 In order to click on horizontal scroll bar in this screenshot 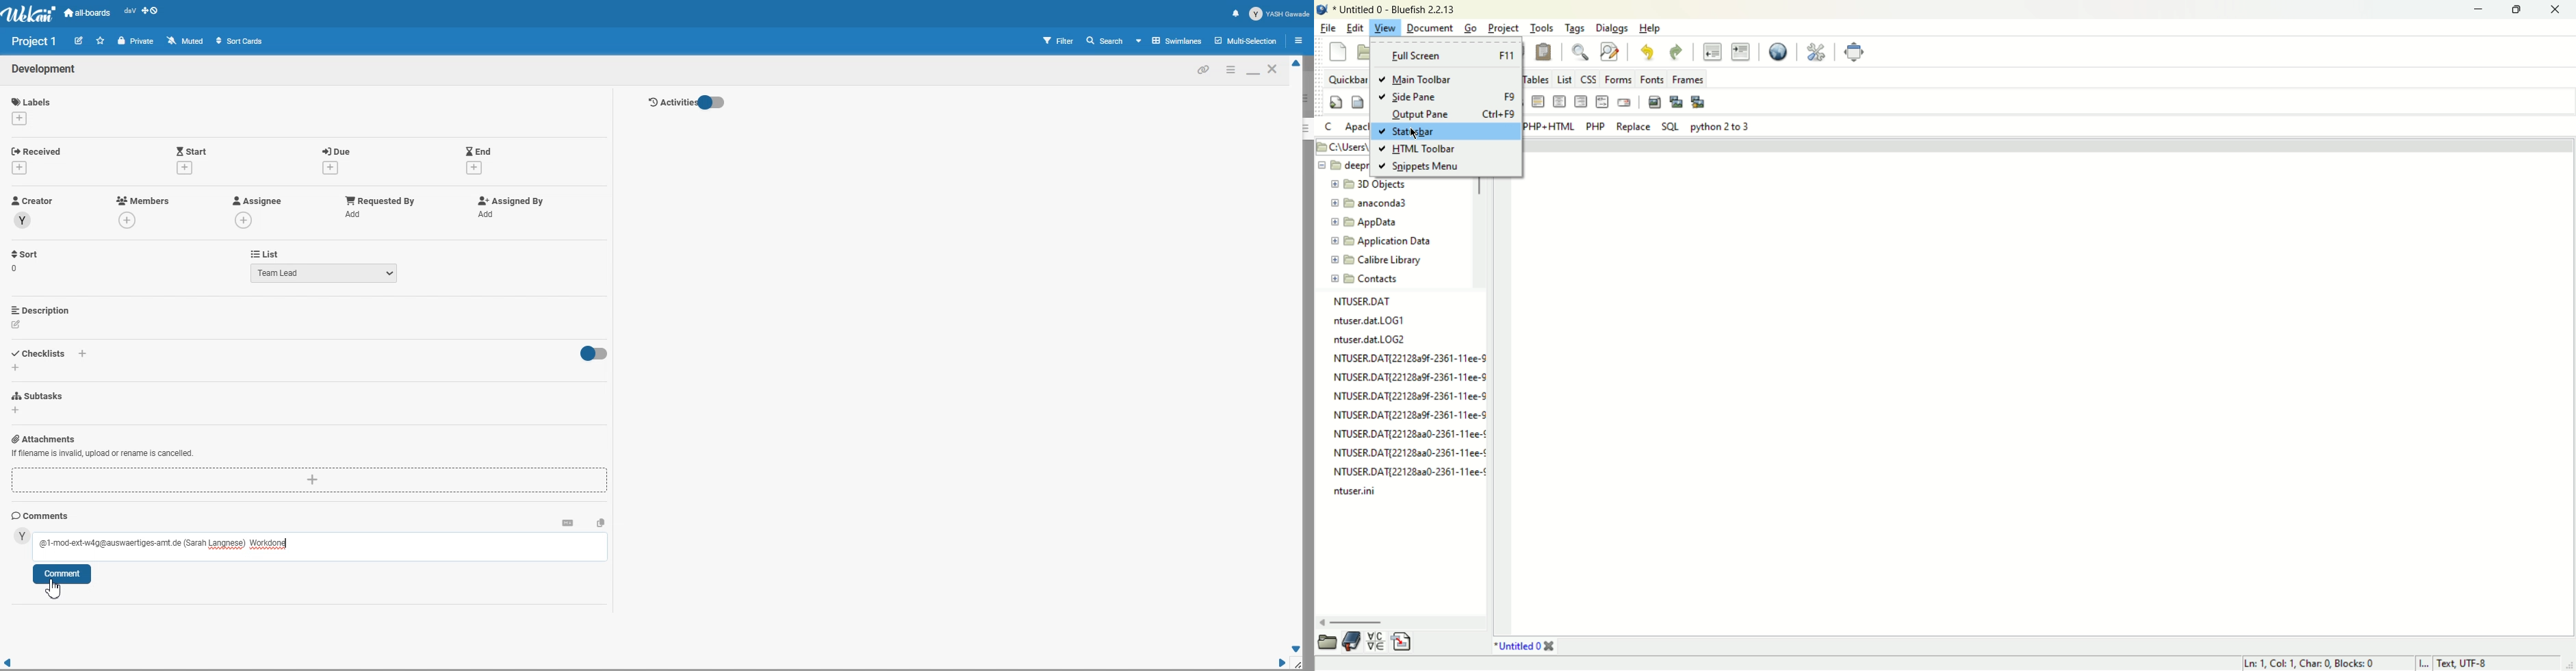, I will do `click(1354, 622)`.